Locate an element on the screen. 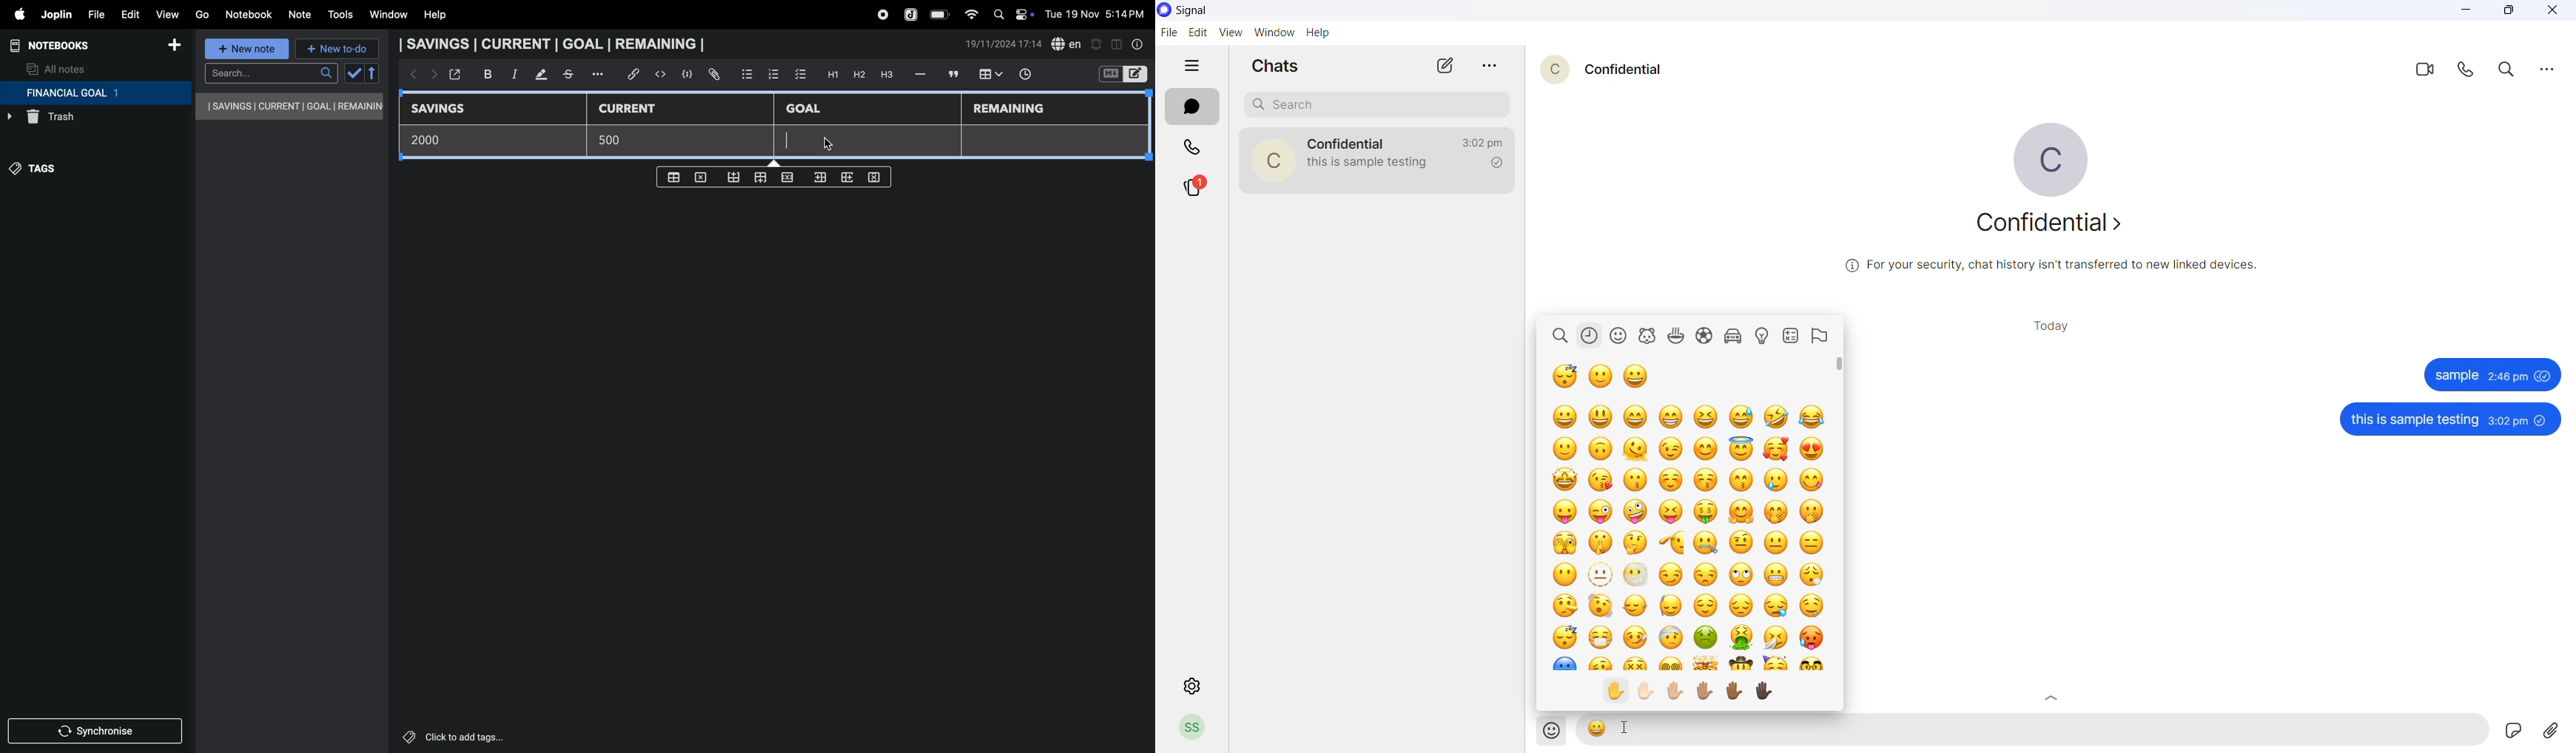 This screenshot has height=756, width=2576. open window is located at coordinates (453, 74).